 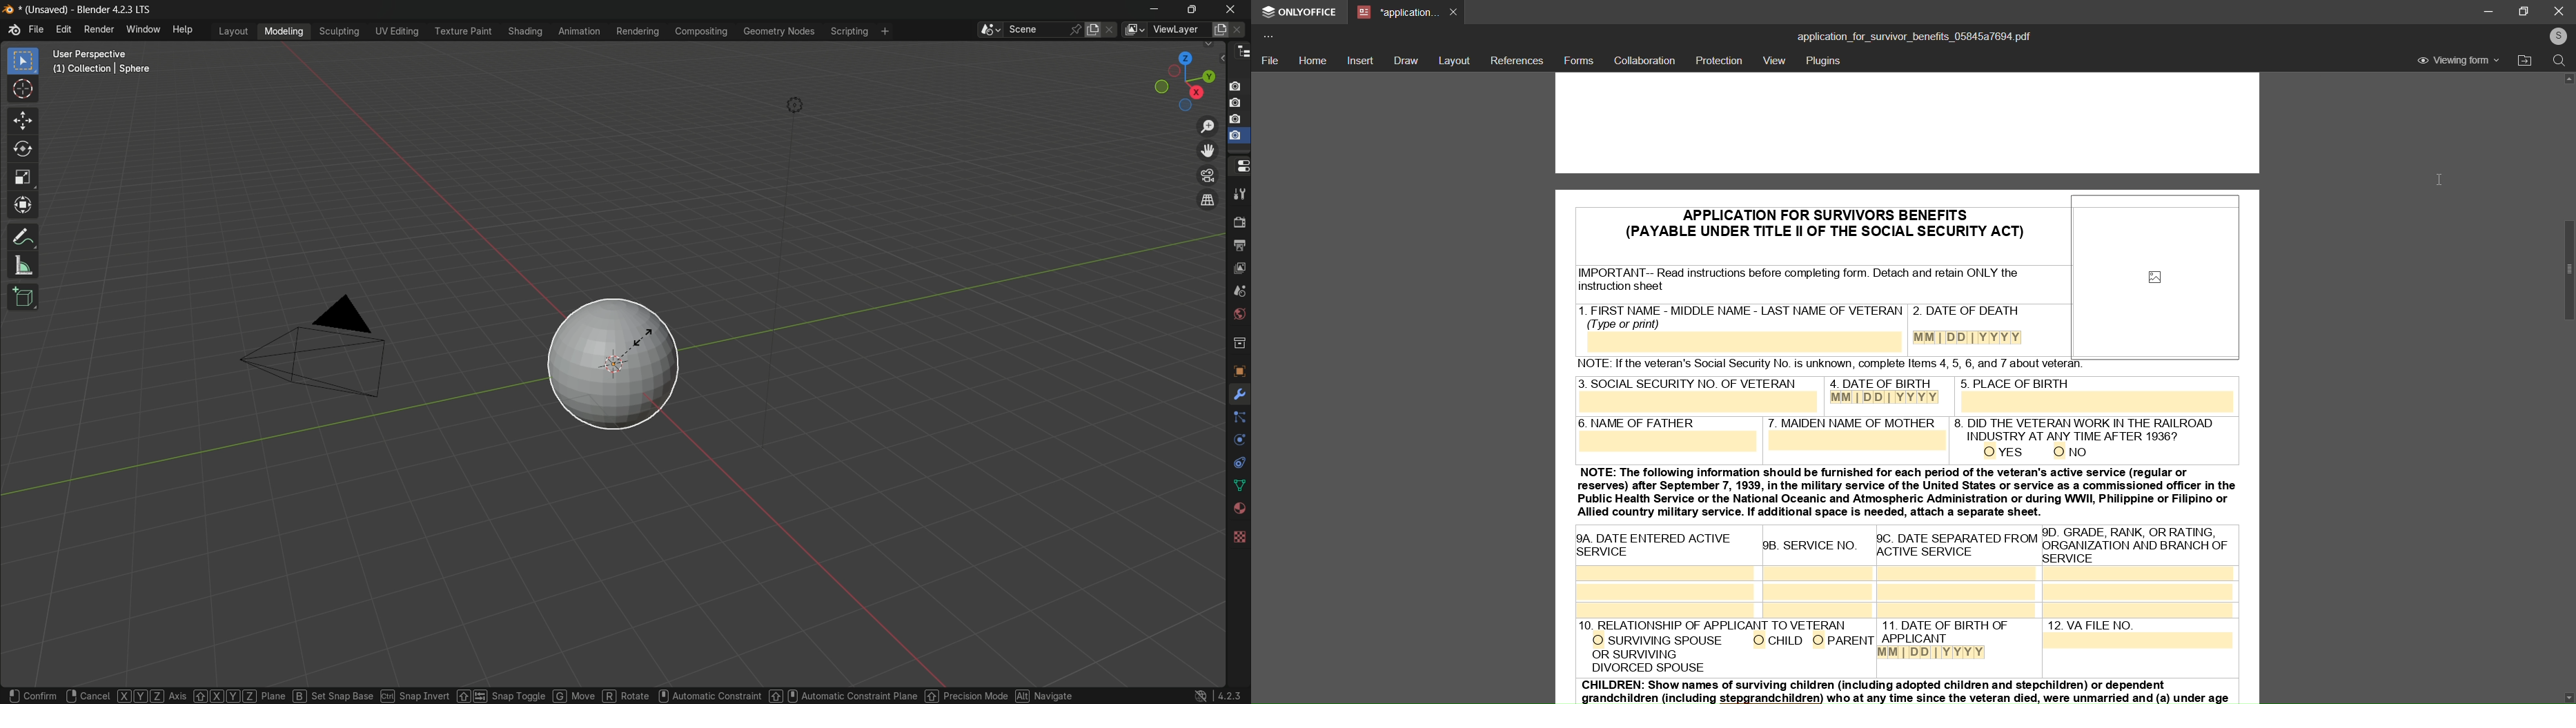 What do you see at coordinates (639, 31) in the screenshot?
I see `rendering menu` at bounding box center [639, 31].